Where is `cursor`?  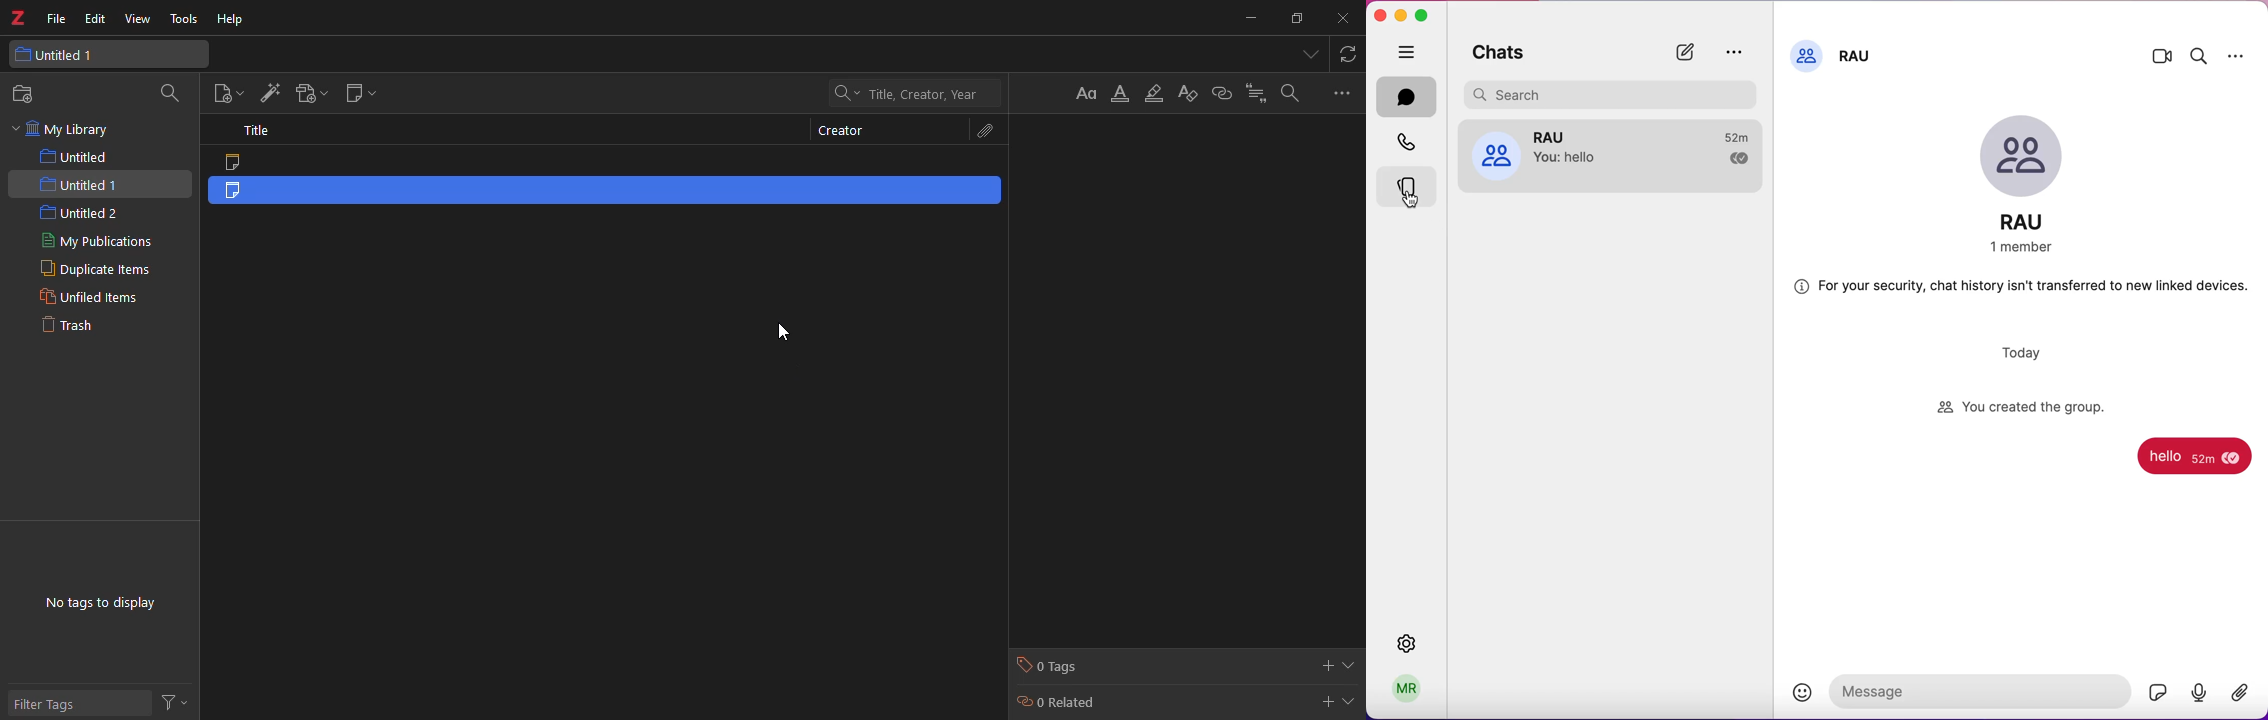 cursor is located at coordinates (786, 332).